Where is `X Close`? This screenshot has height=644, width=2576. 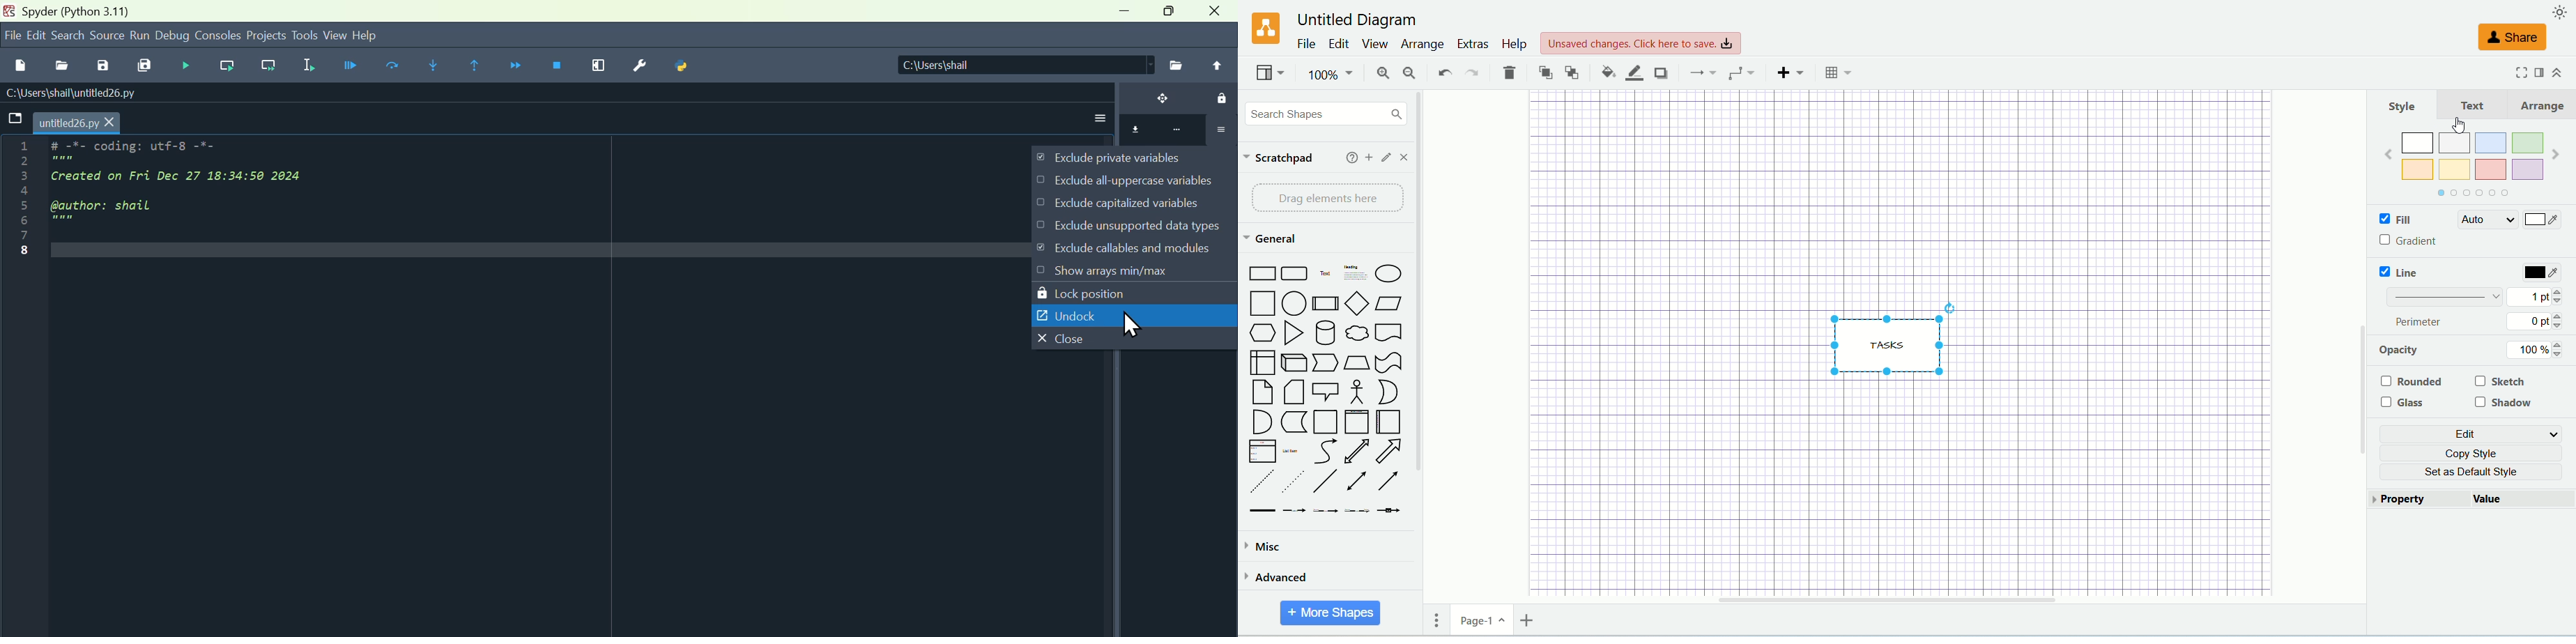 X Close is located at coordinates (1062, 338).